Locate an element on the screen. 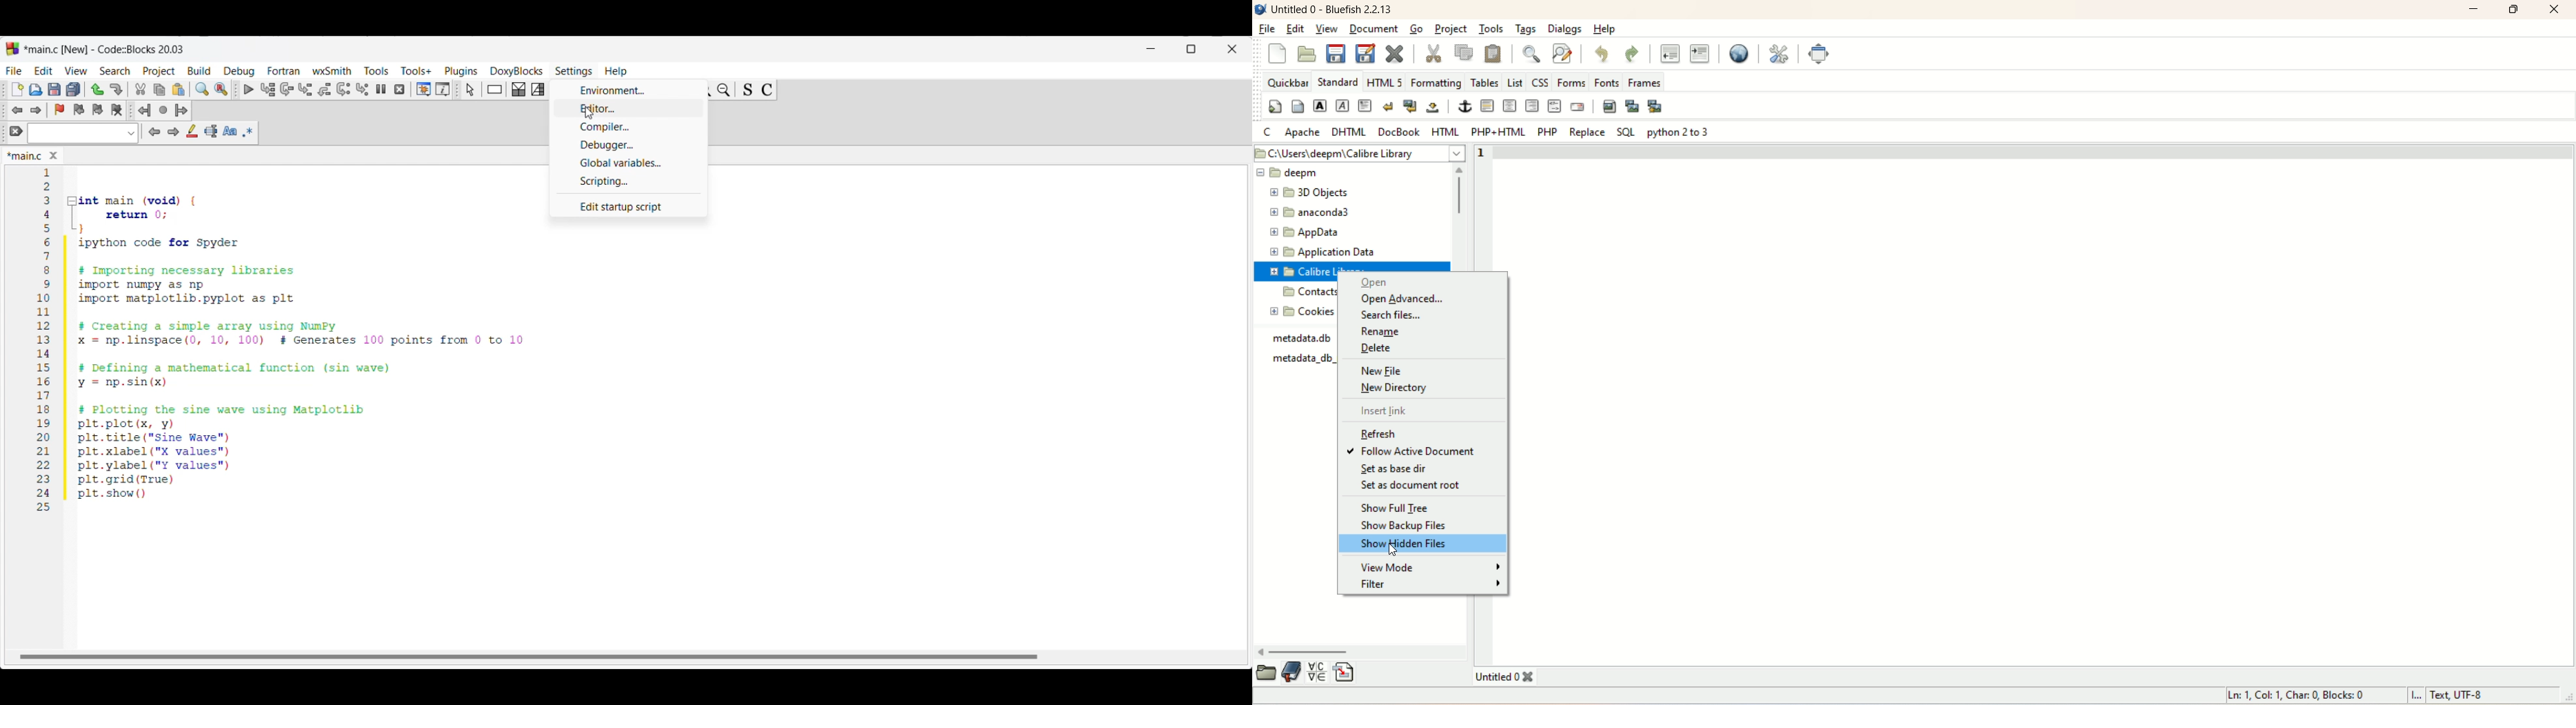  set as base dir is located at coordinates (1394, 470).